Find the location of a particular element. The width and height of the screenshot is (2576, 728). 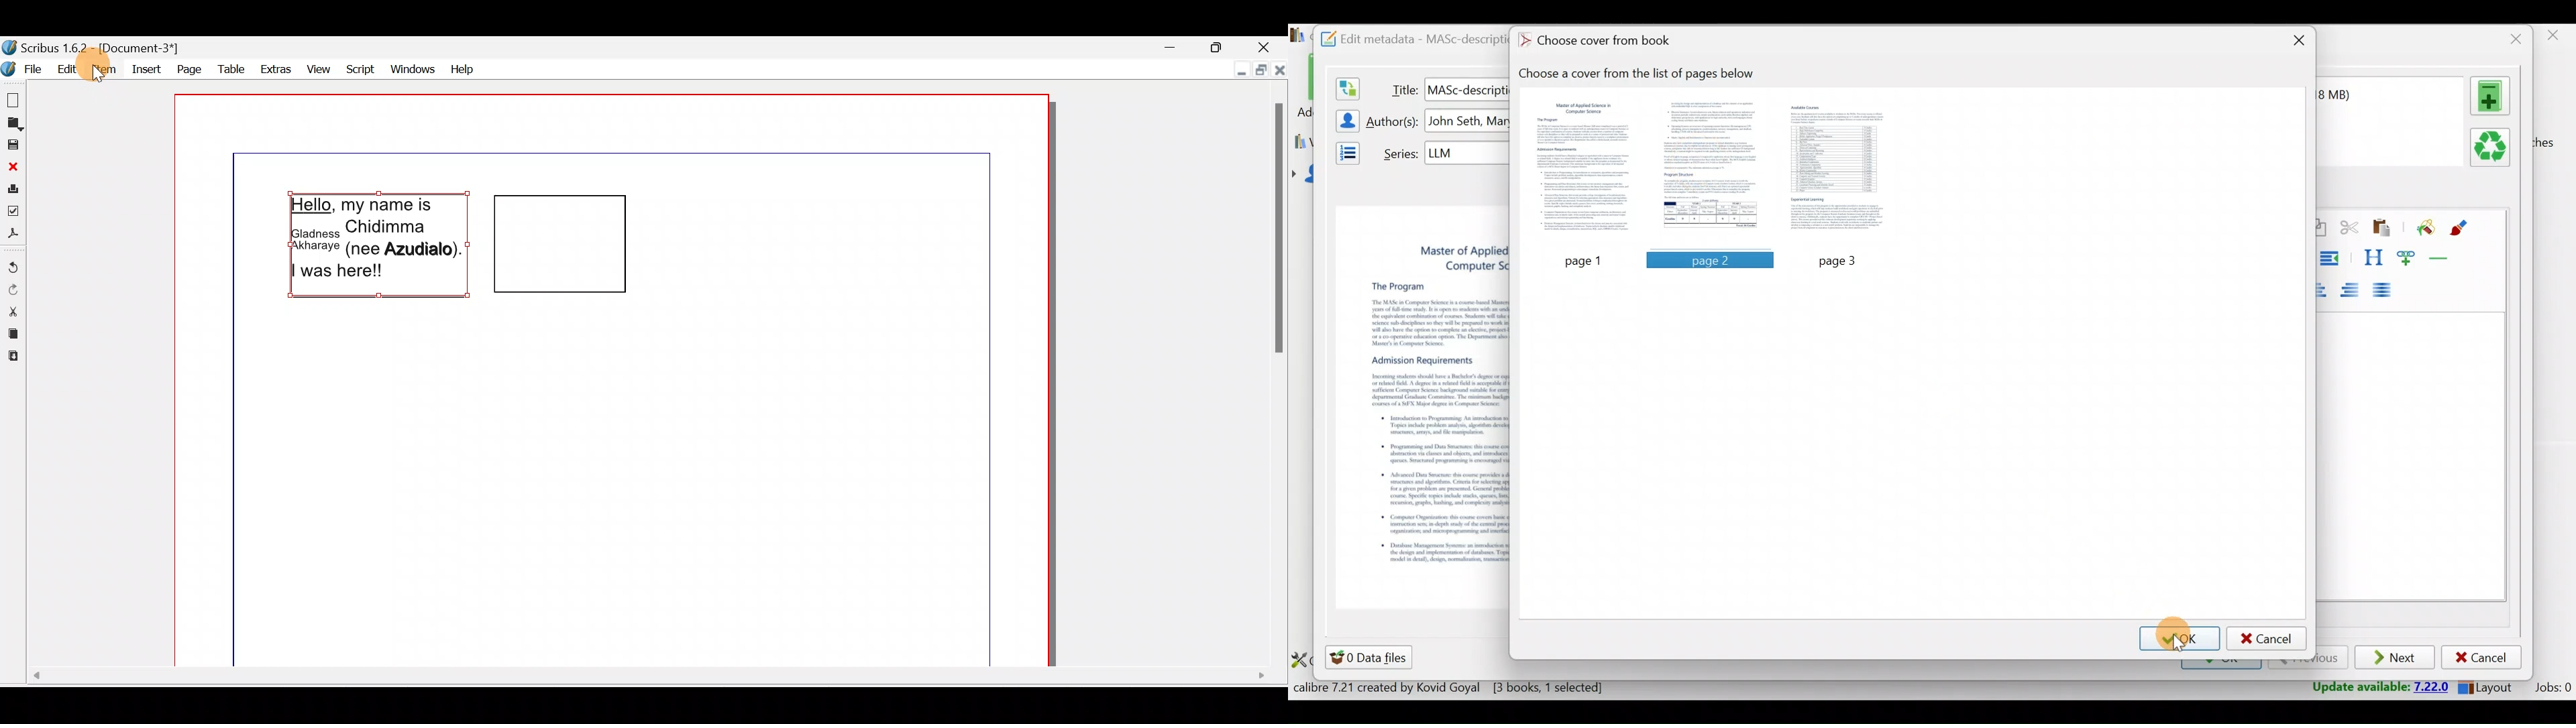

Close is located at coordinates (2296, 42).